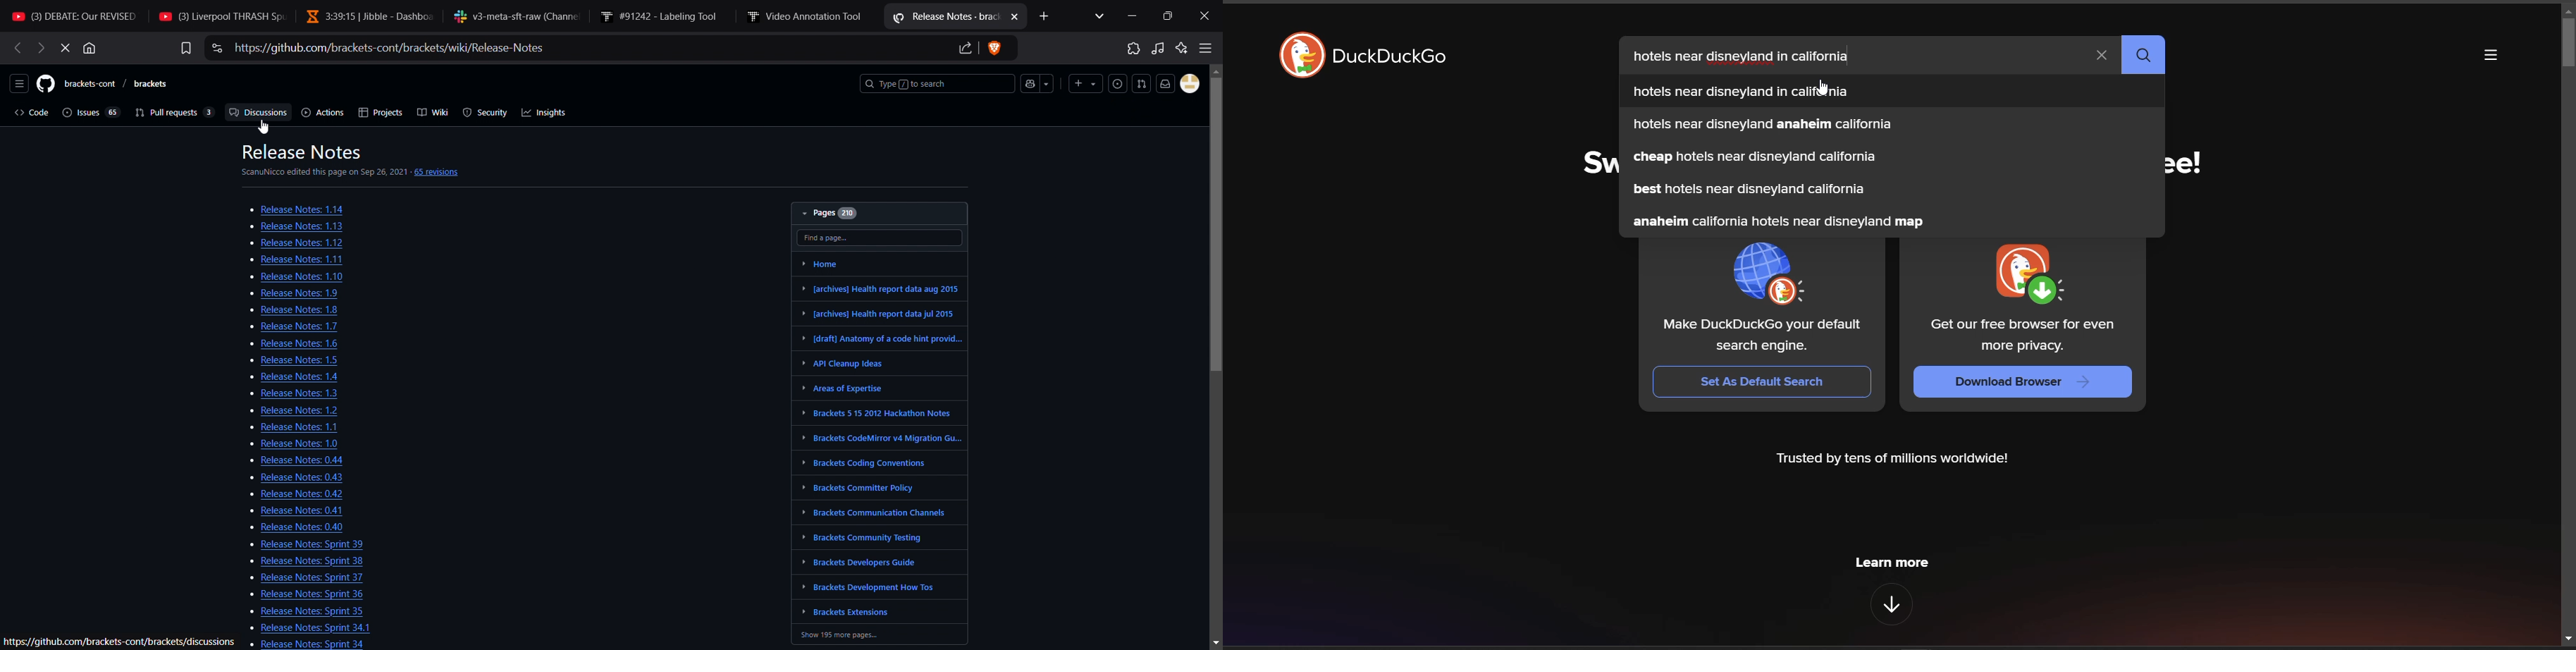 The width and height of the screenshot is (2576, 672). Describe the element at coordinates (870, 588) in the screenshot. I see `|» Brackets Development How Tos` at that location.